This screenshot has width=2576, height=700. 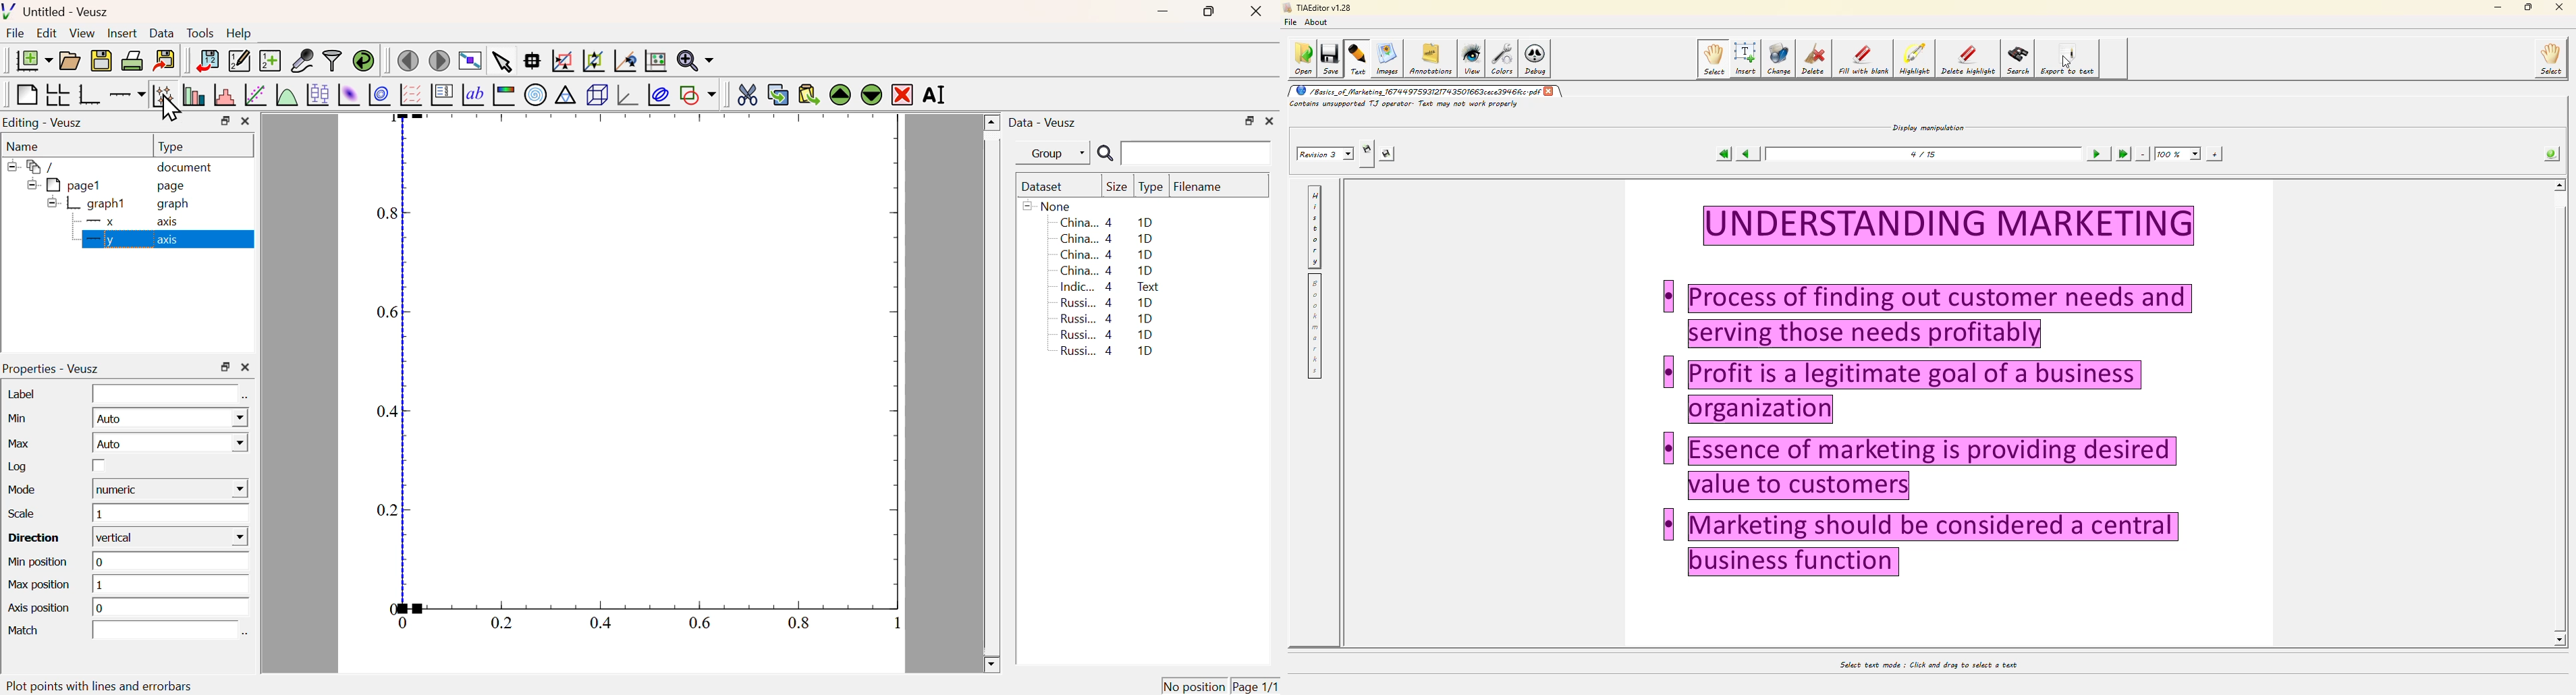 What do you see at coordinates (303, 59) in the screenshot?
I see `Capture Remote Data` at bounding box center [303, 59].